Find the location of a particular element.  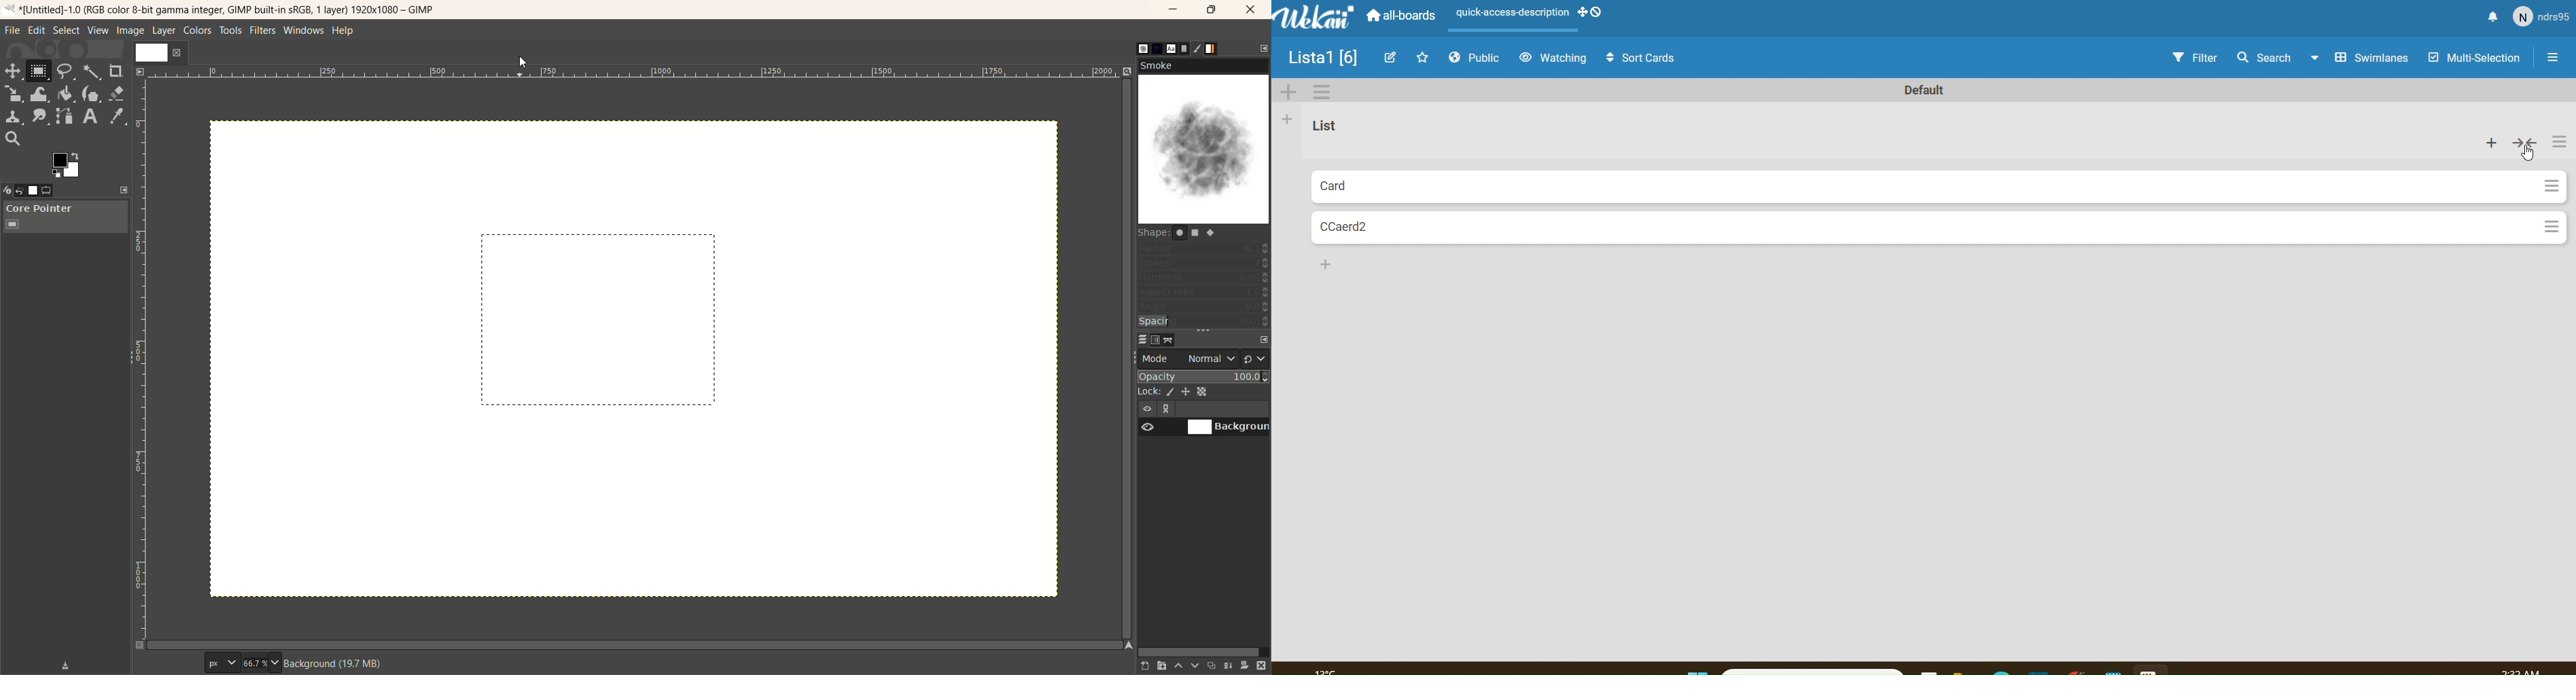

clone tool is located at coordinates (15, 118).